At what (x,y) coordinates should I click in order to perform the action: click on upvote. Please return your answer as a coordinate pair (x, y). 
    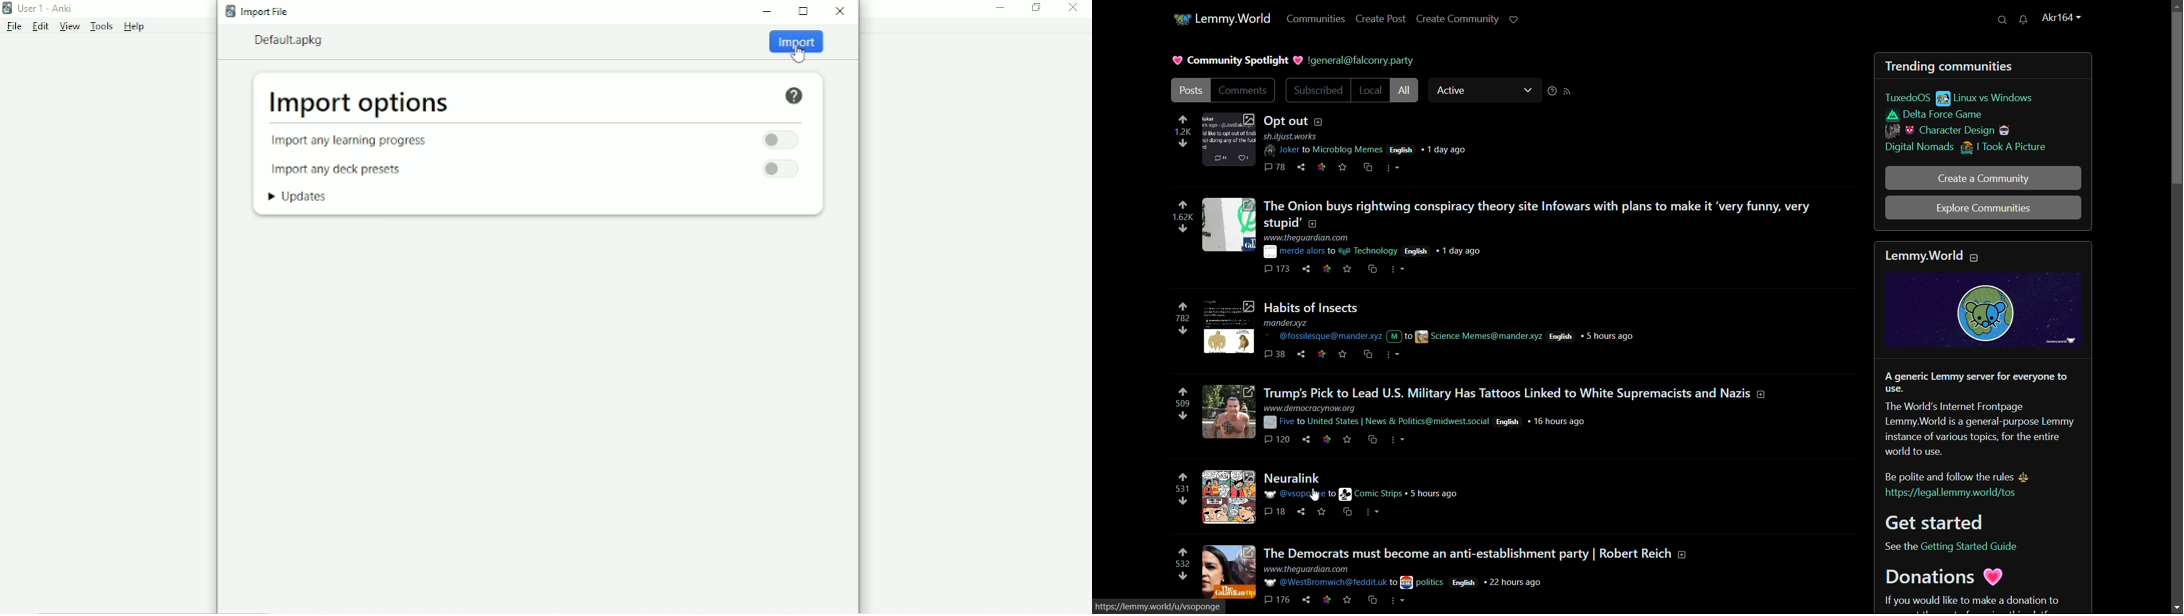
    Looking at the image, I should click on (1185, 552).